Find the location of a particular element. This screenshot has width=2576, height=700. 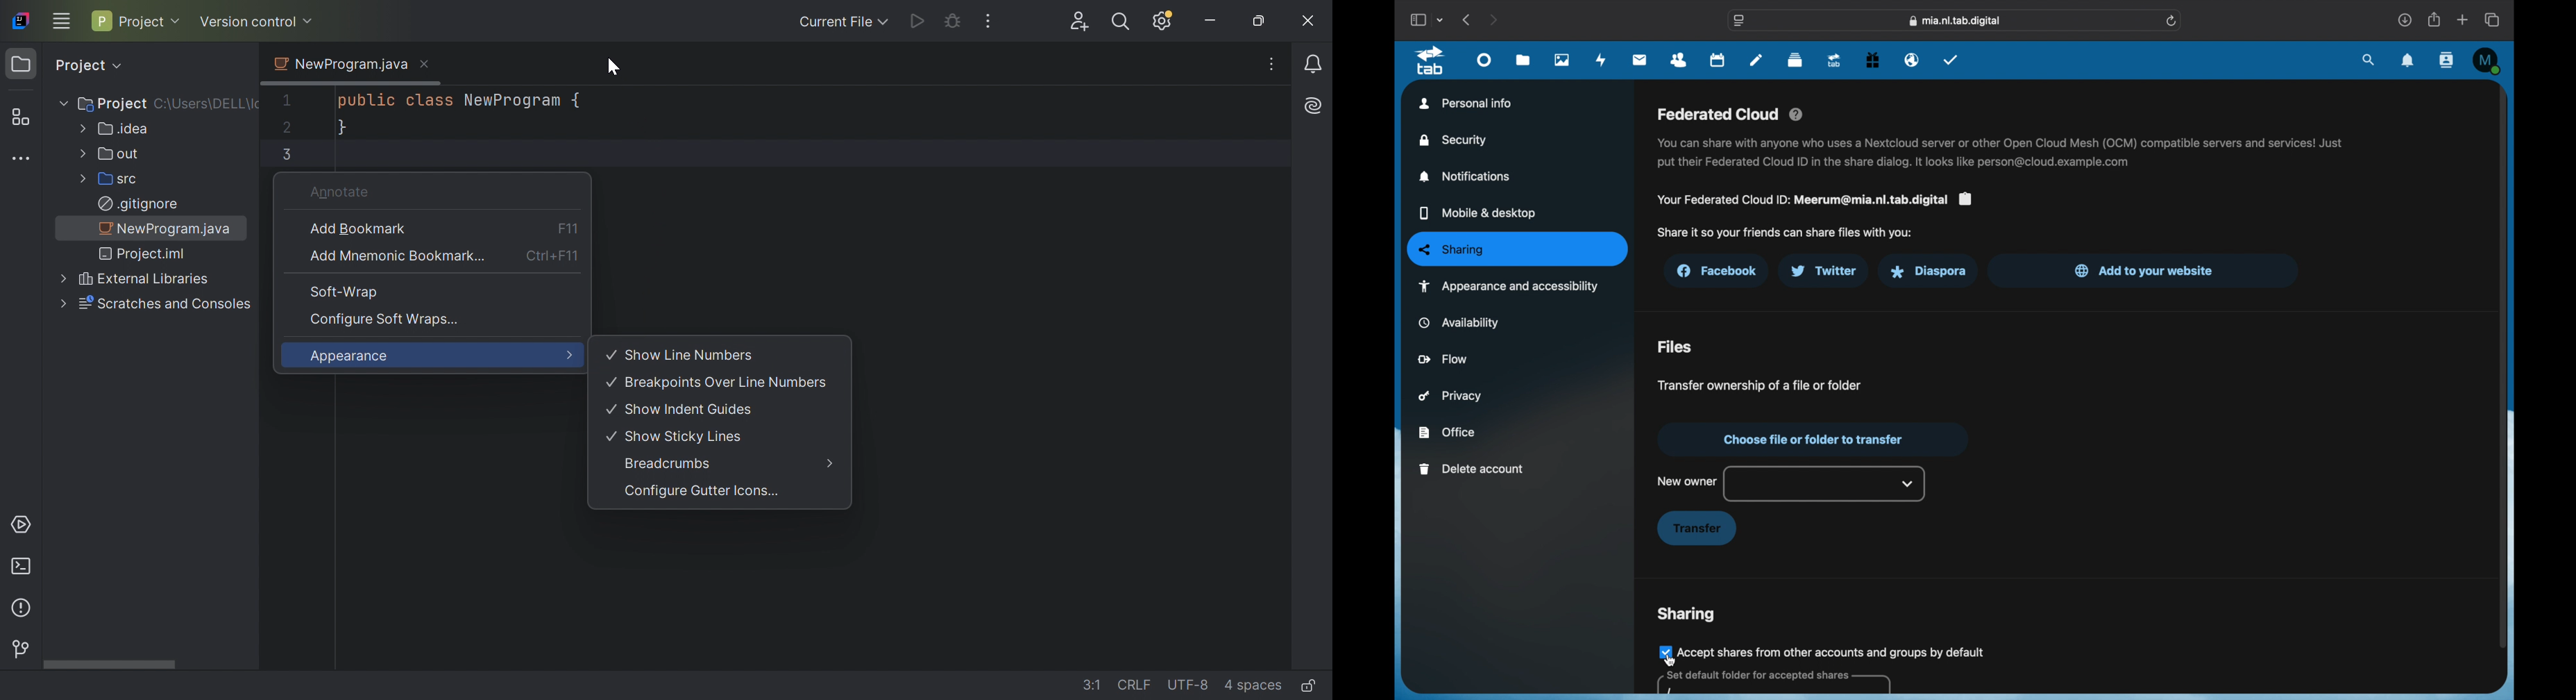

notifications is located at coordinates (1466, 176).